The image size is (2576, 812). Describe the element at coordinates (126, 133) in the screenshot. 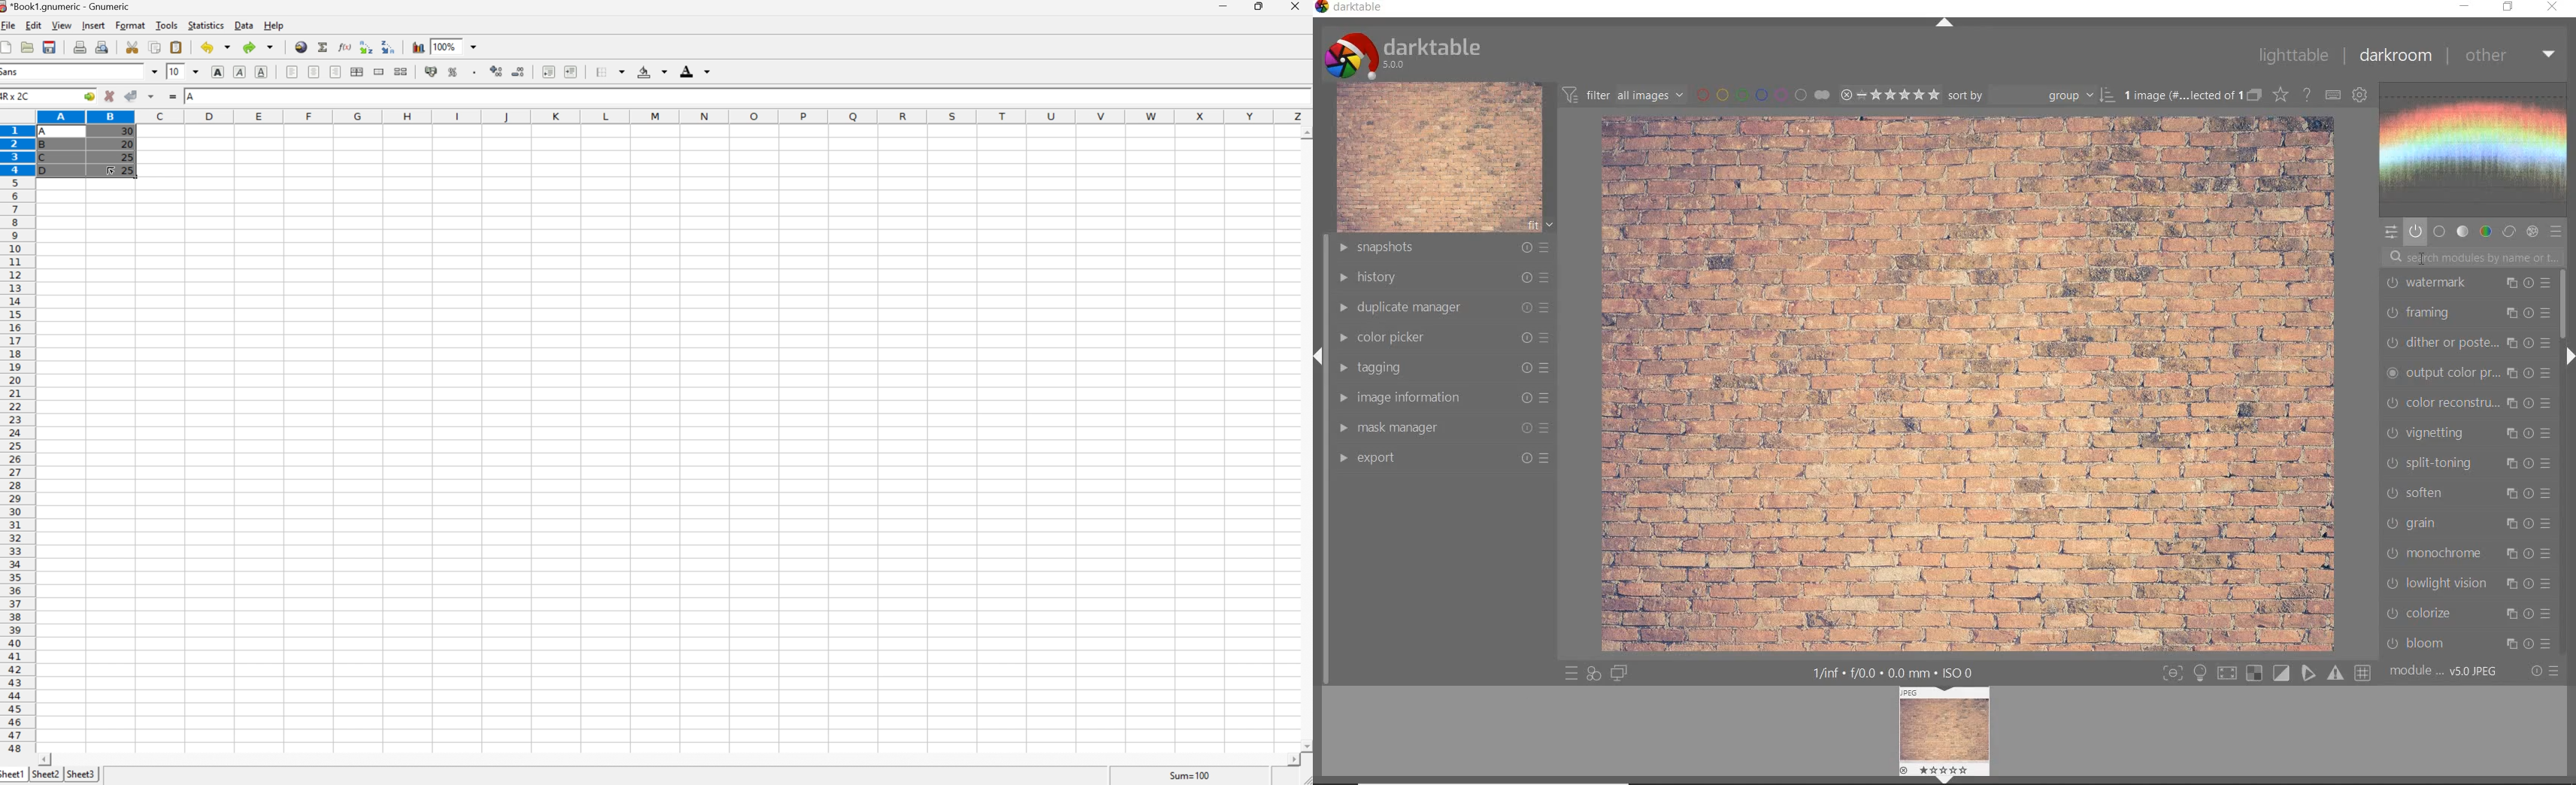

I see `30` at that location.